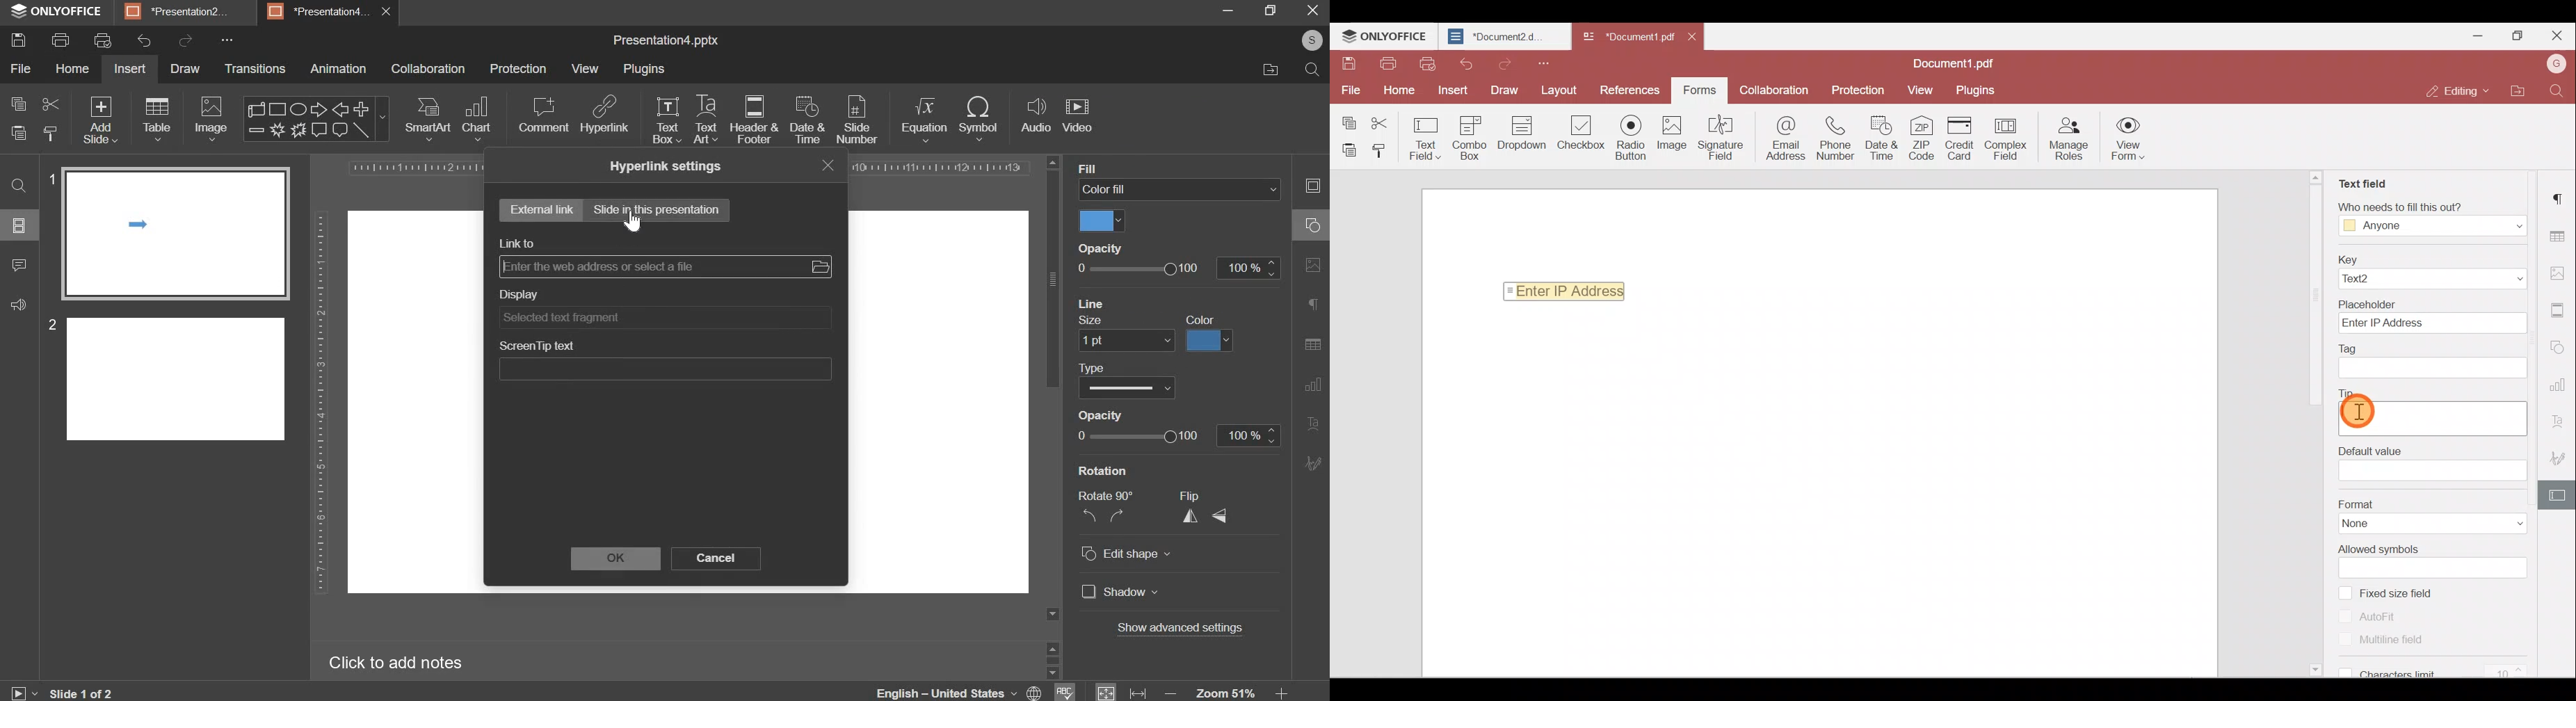 This screenshot has width=2576, height=728. What do you see at coordinates (179, 13) in the screenshot?
I see `*Presentation2.` at bounding box center [179, 13].